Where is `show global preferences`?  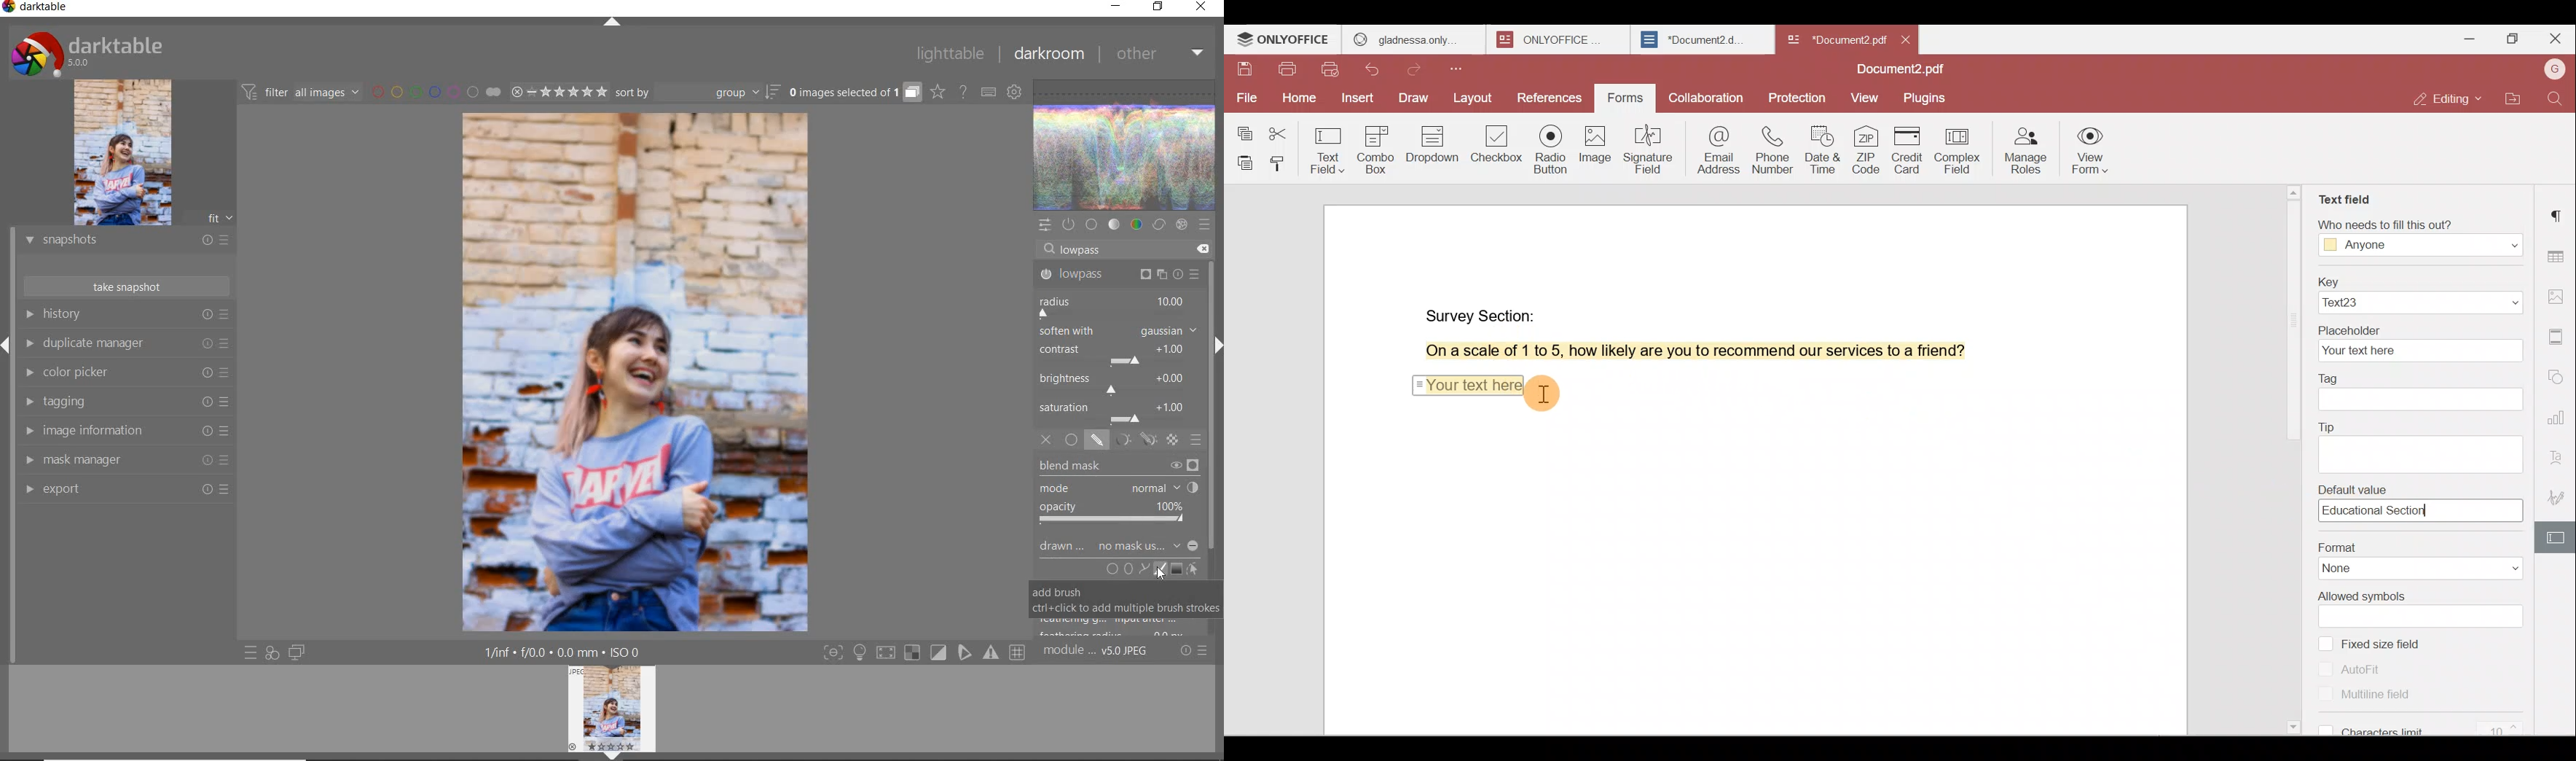
show global preferences is located at coordinates (1015, 93).